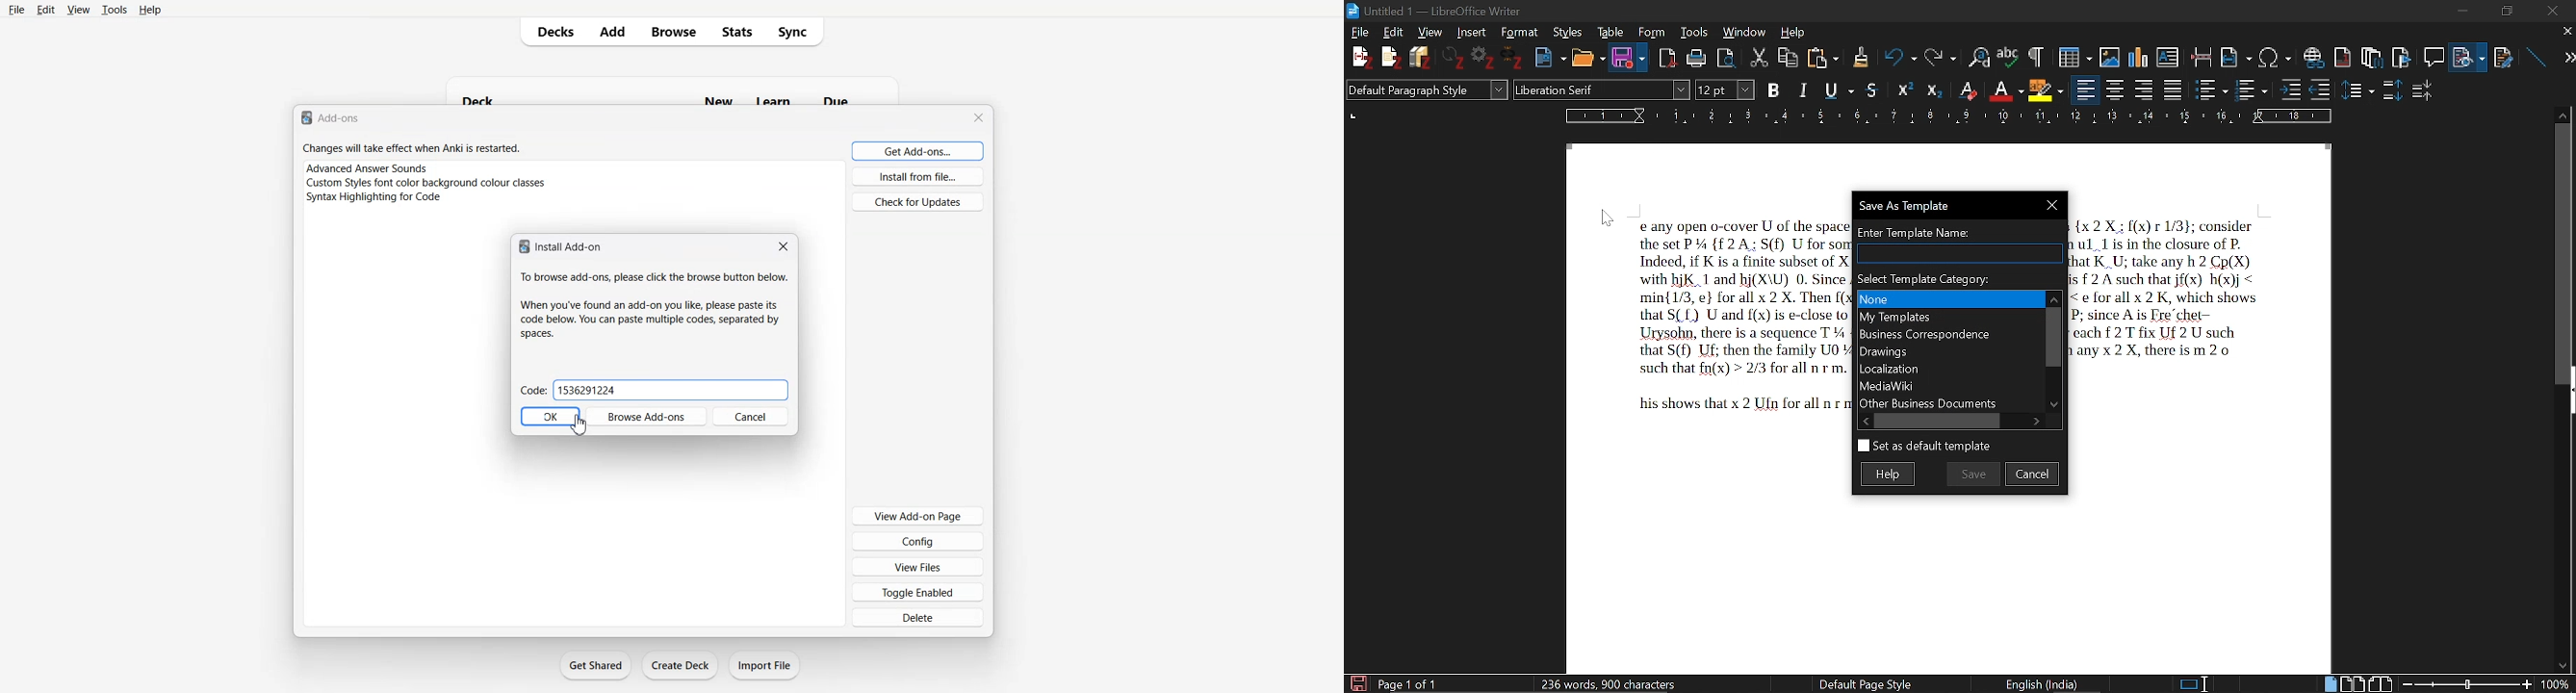 This screenshot has width=2576, height=700. I want to click on text, so click(655, 279).